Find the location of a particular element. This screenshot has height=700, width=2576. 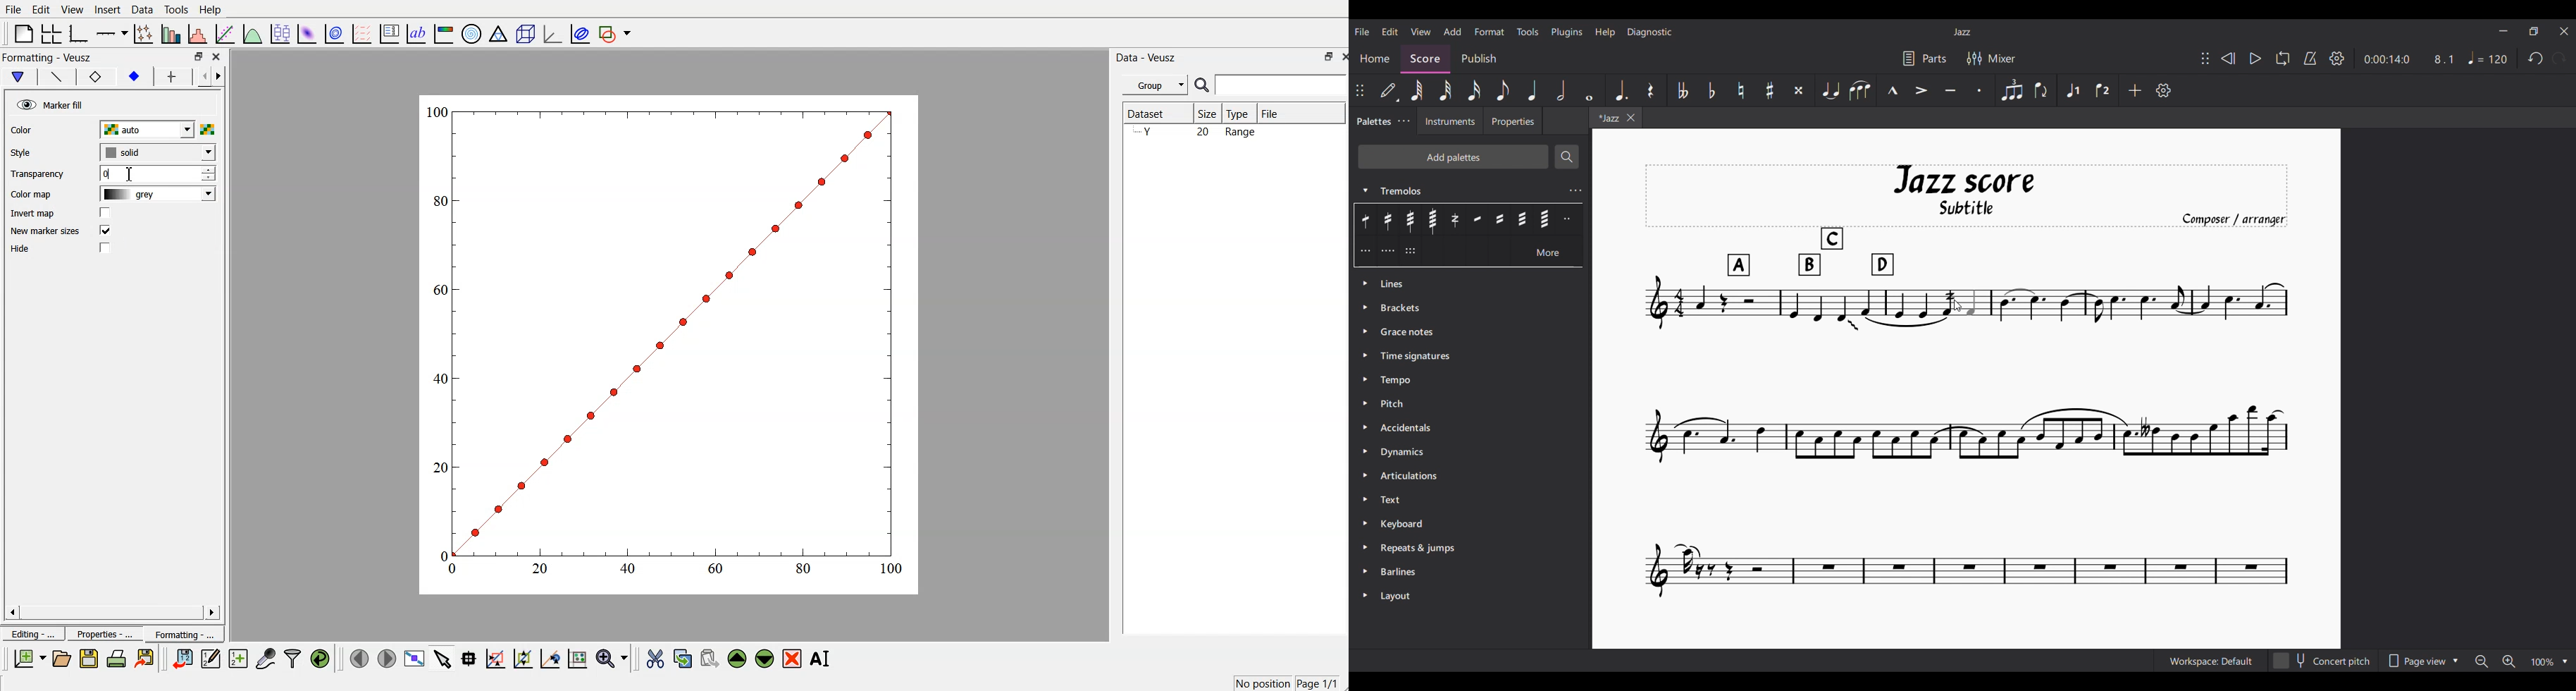

More is located at coordinates (1548, 251).